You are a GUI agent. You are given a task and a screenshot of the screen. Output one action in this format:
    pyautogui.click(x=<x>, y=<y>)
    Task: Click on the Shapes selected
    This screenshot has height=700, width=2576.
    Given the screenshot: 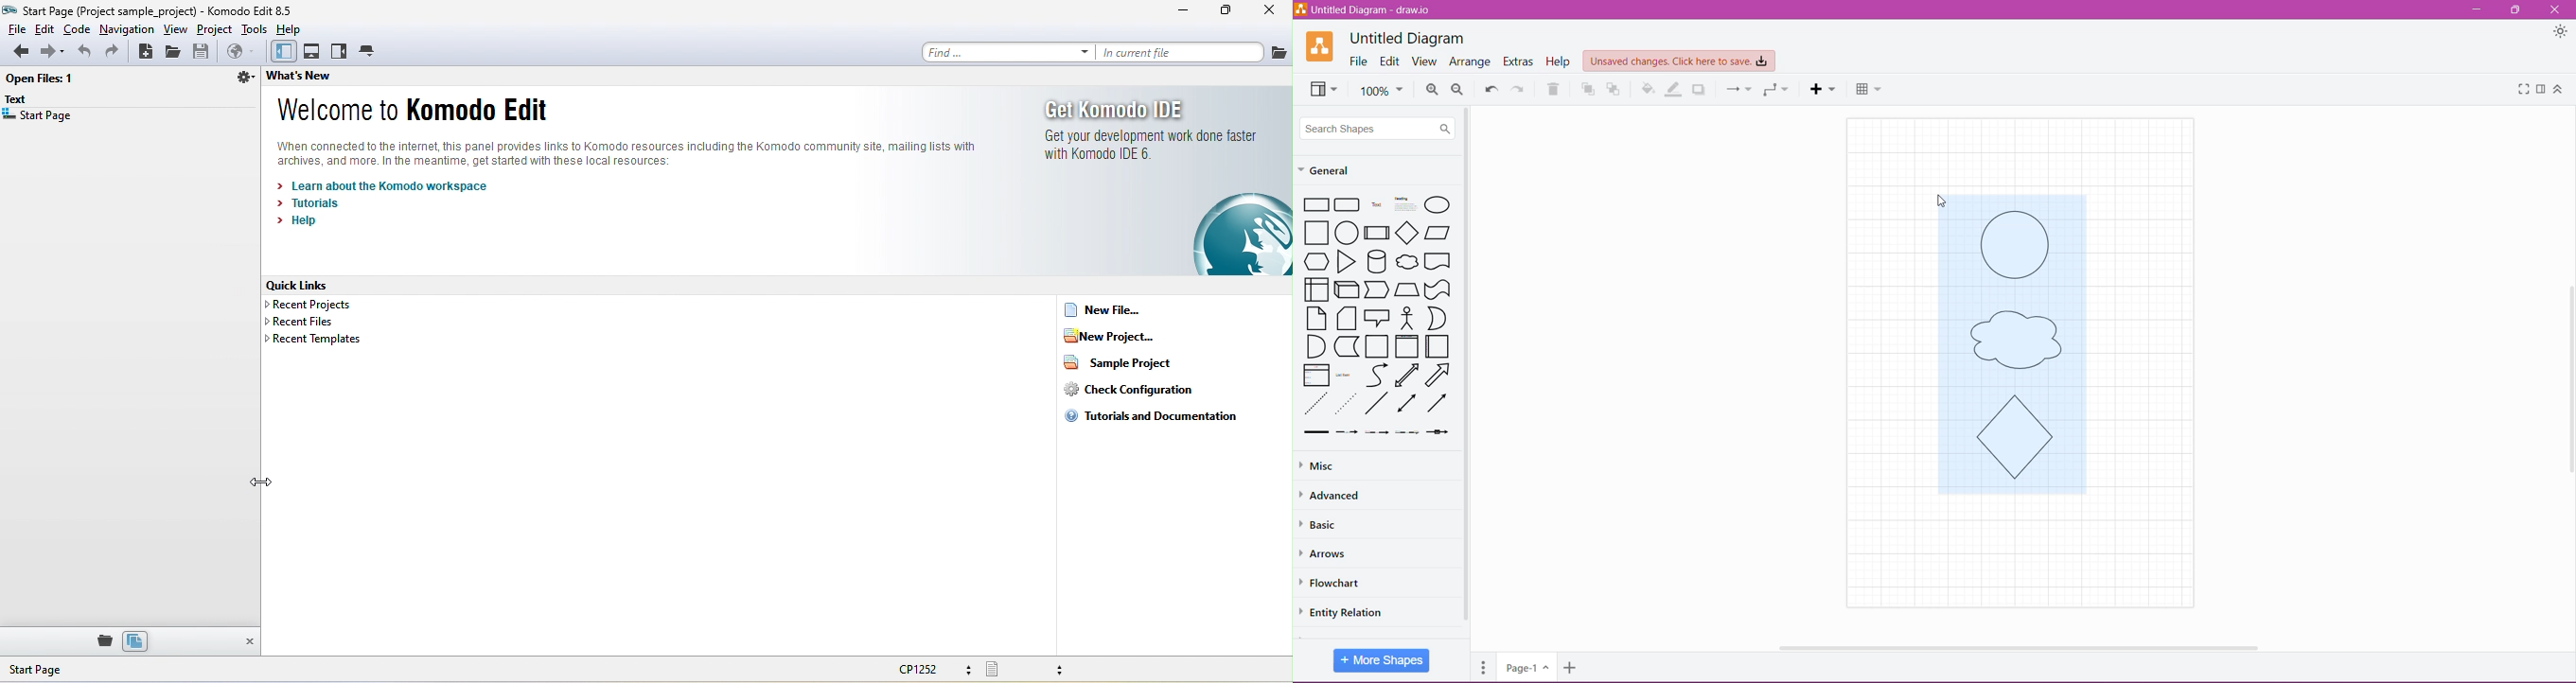 What is the action you would take?
    pyautogui.click(x=2029, y=358)
    